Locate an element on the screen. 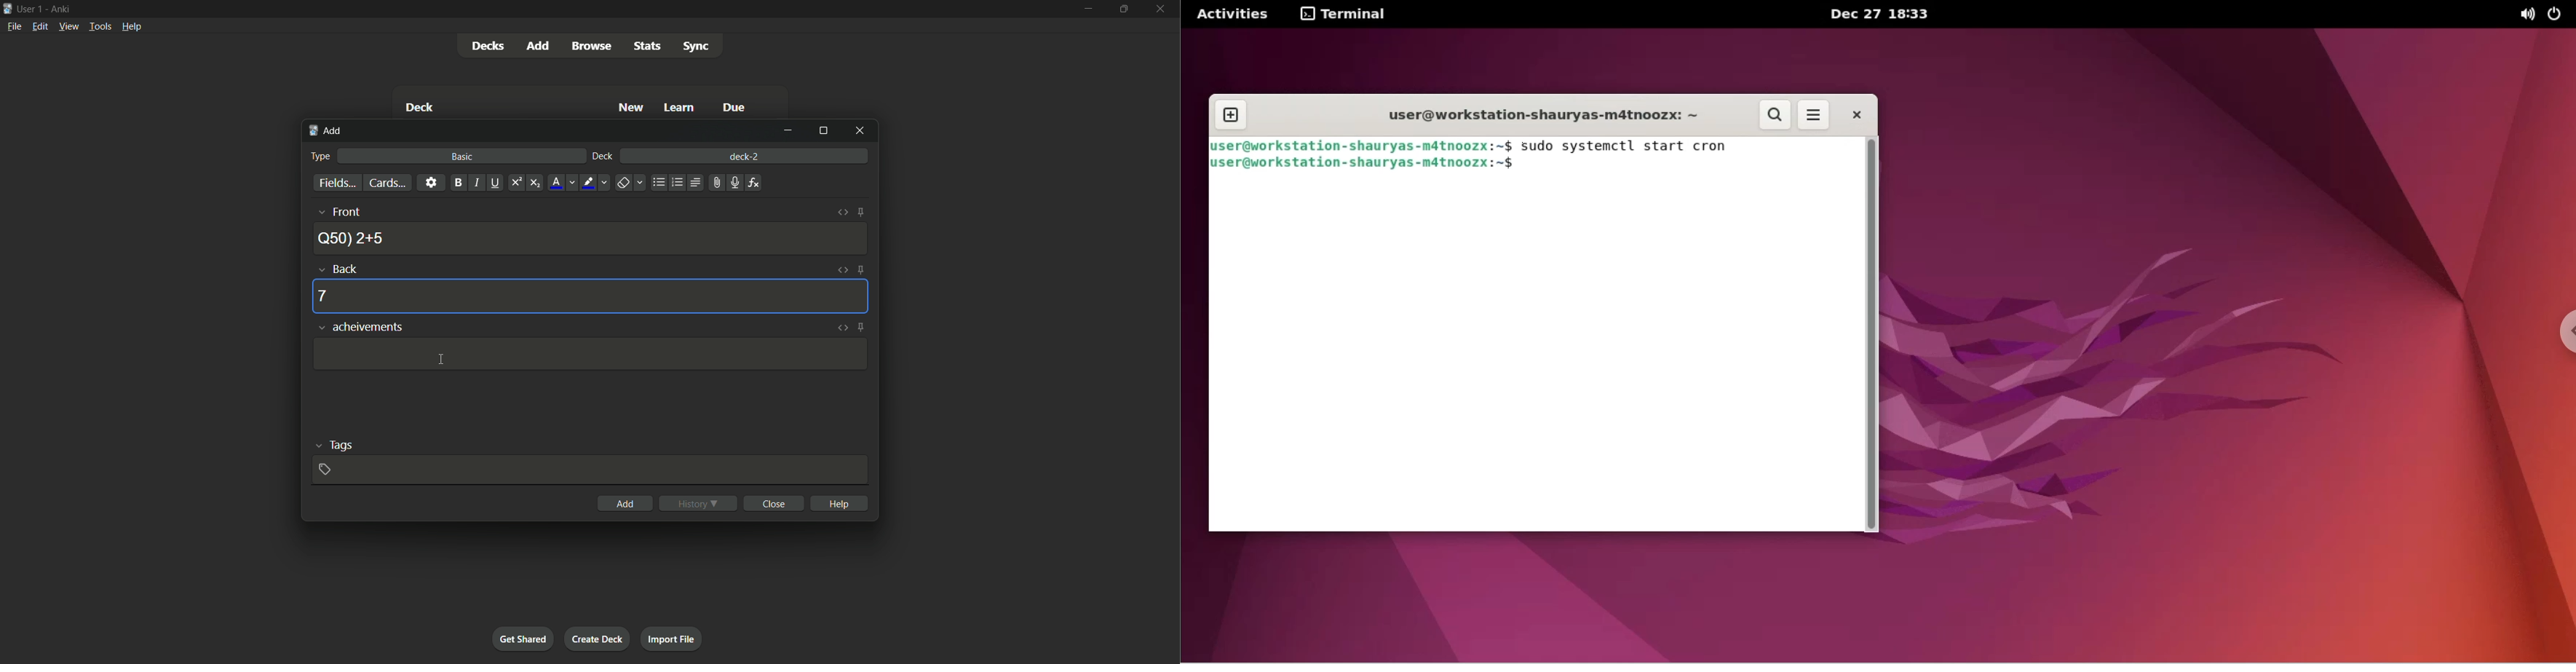  7 is located at coordinates (323, 296).